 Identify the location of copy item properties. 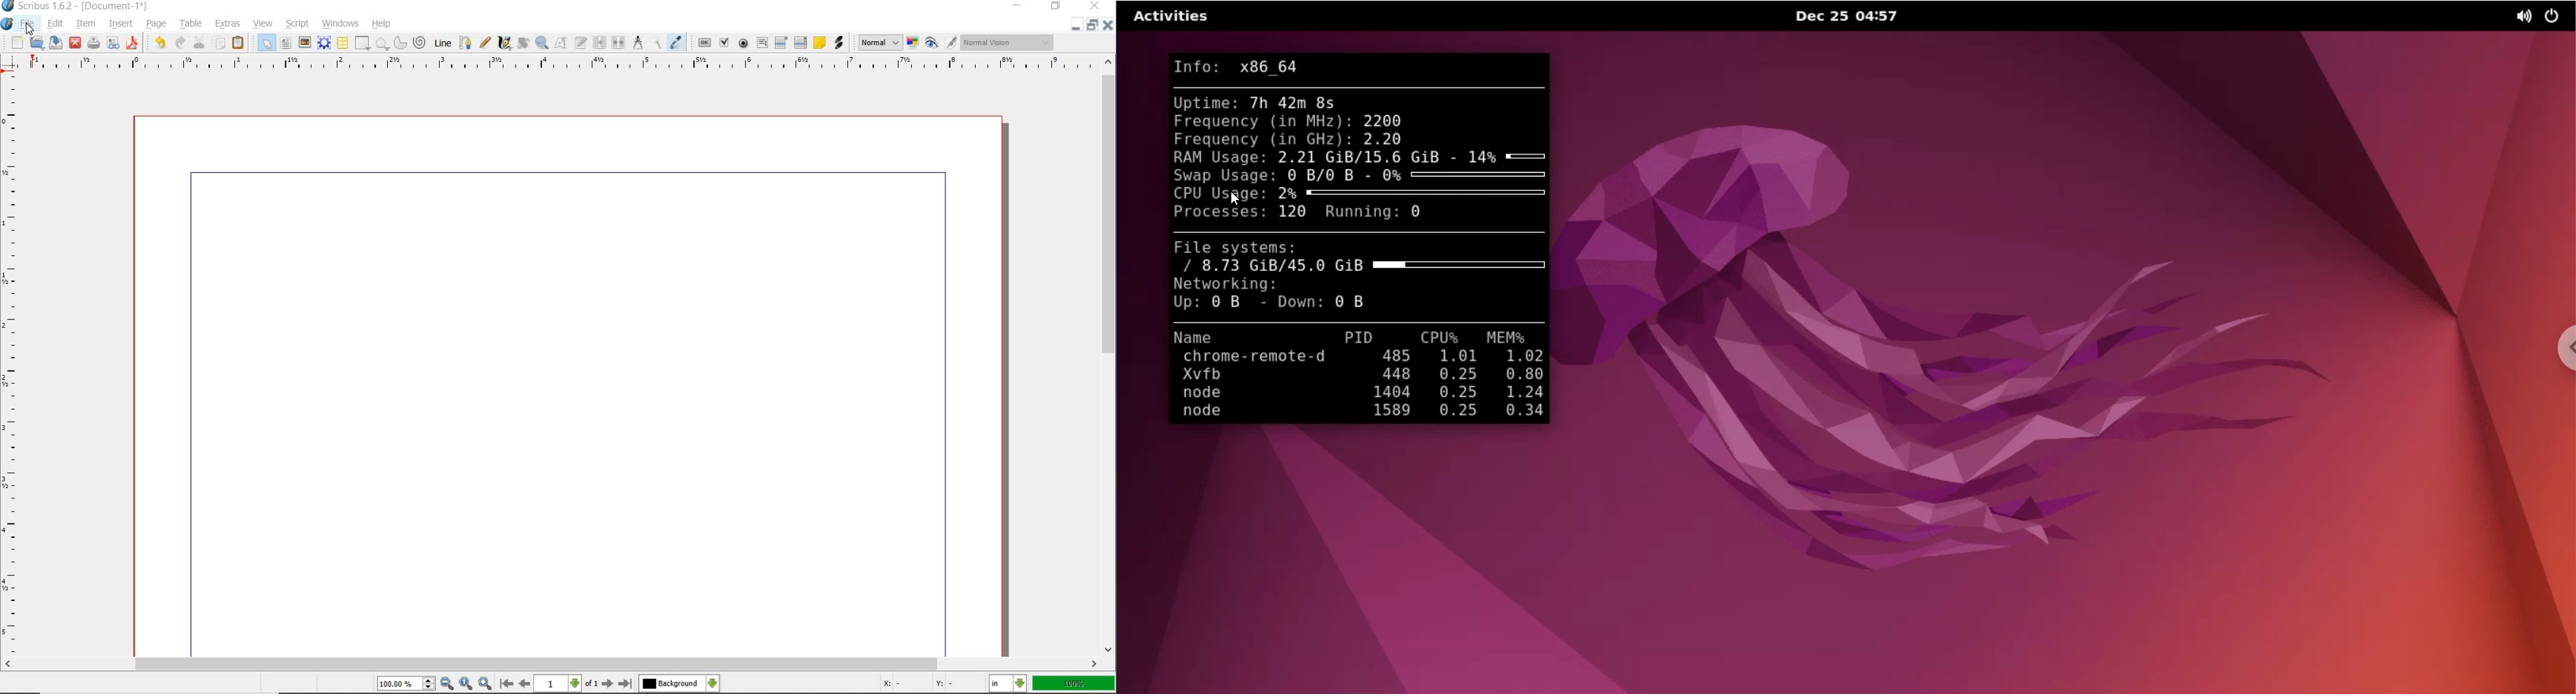
(658, 43).